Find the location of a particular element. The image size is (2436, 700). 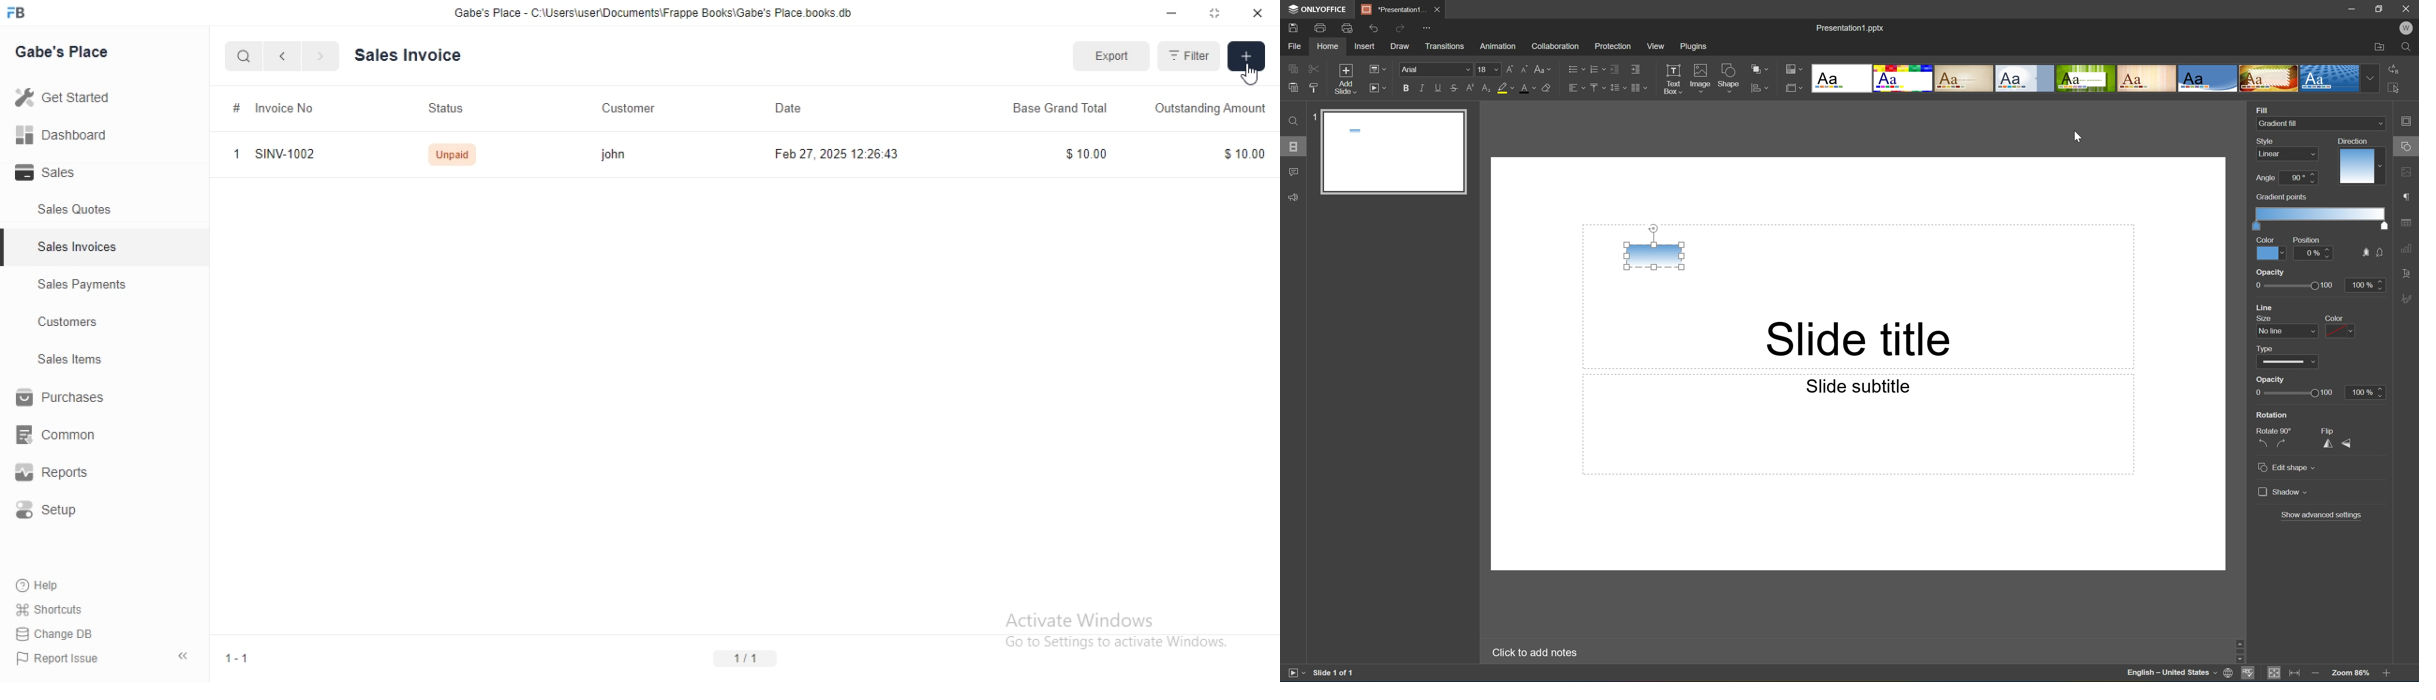

$1000 is located at coordinates (1088, 153).